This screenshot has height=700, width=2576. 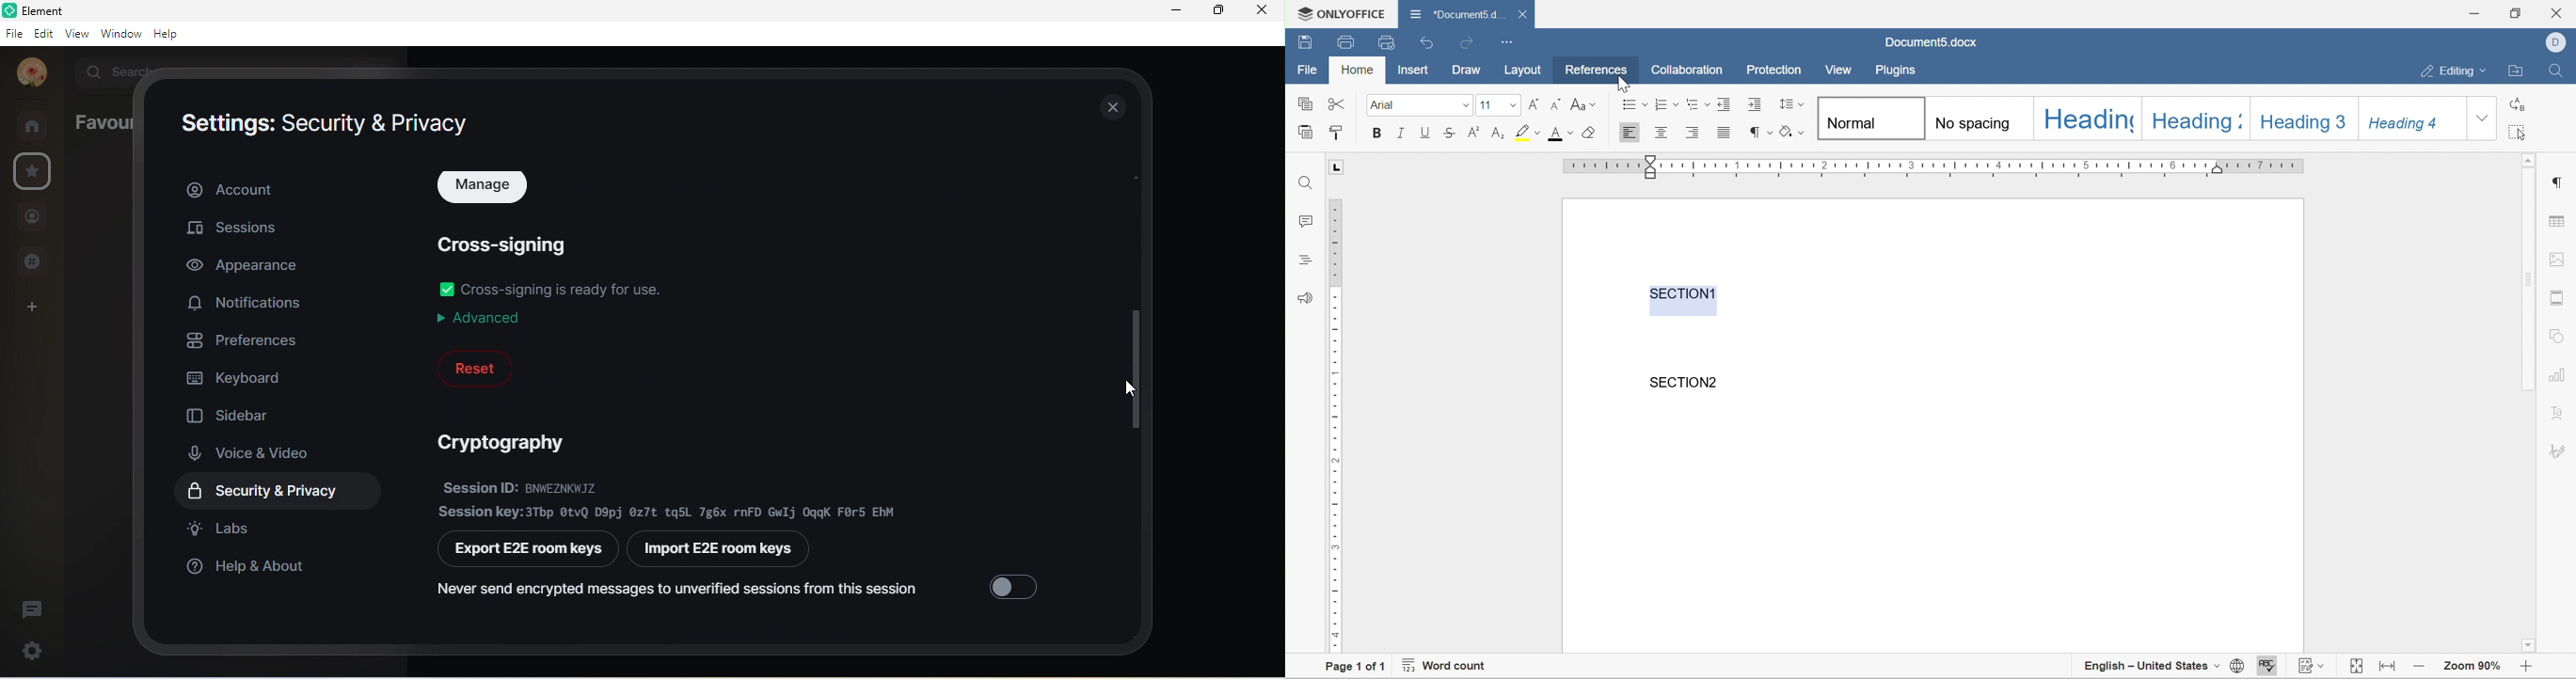 I want to click on scroll bar, so click(x=2530, y=280).